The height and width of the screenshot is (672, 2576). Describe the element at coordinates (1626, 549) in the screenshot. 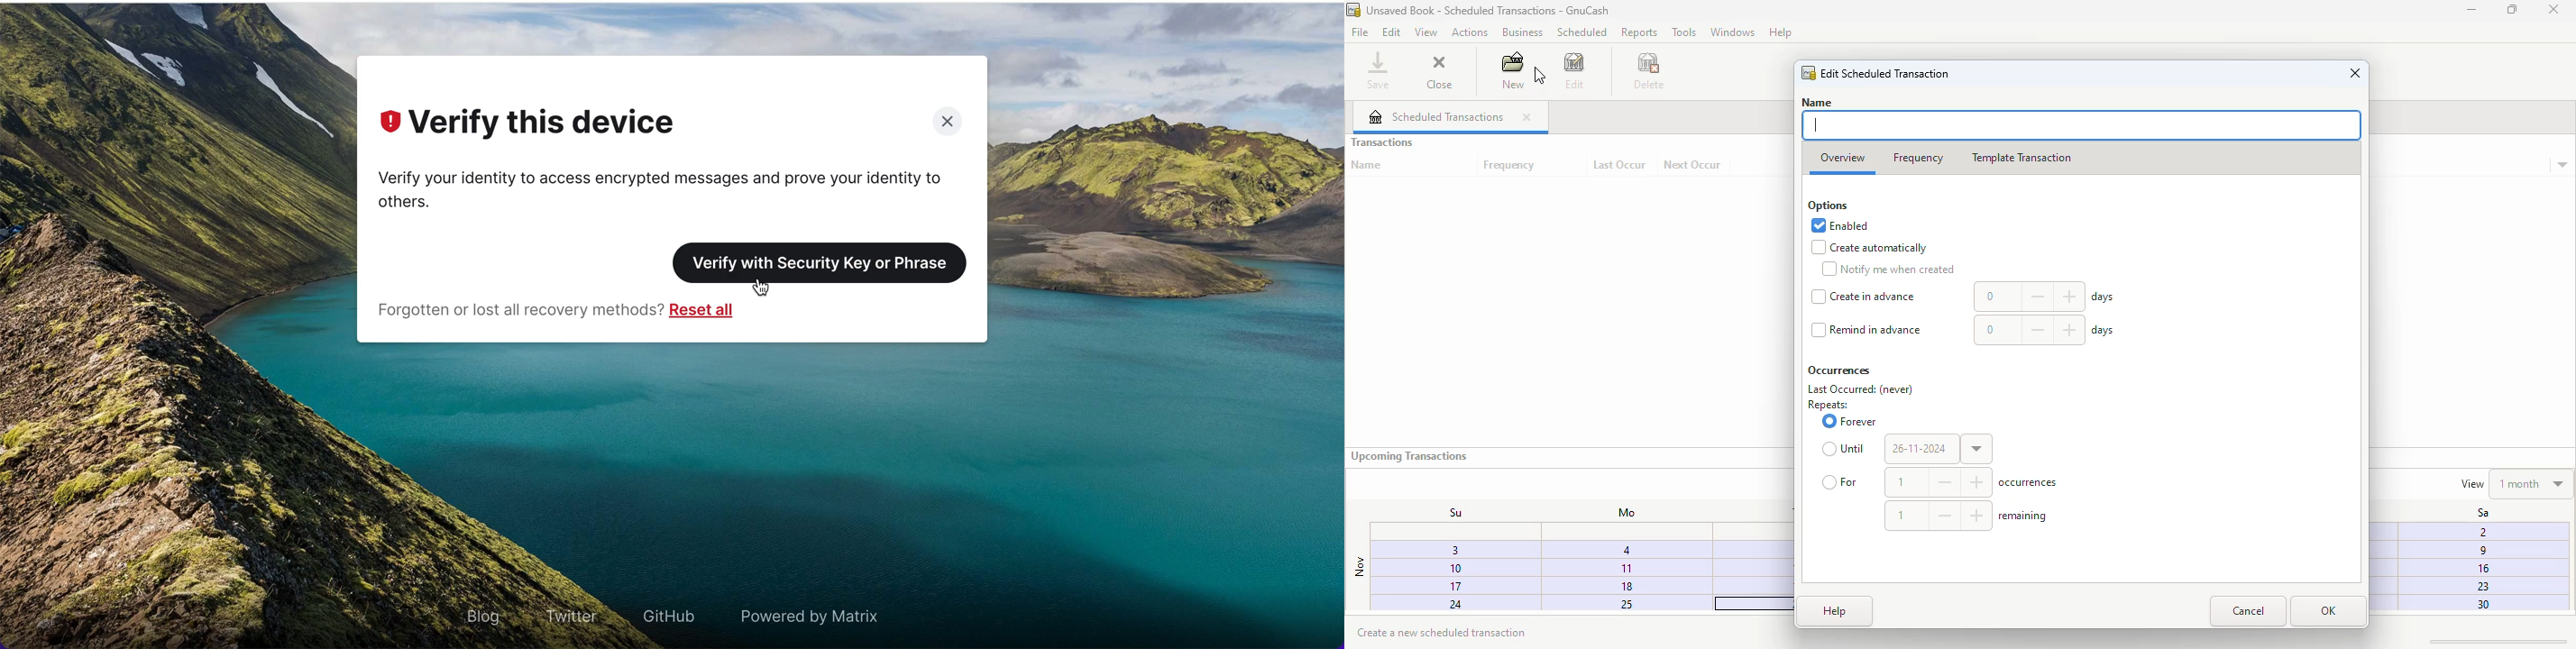

I see `4` at that location.